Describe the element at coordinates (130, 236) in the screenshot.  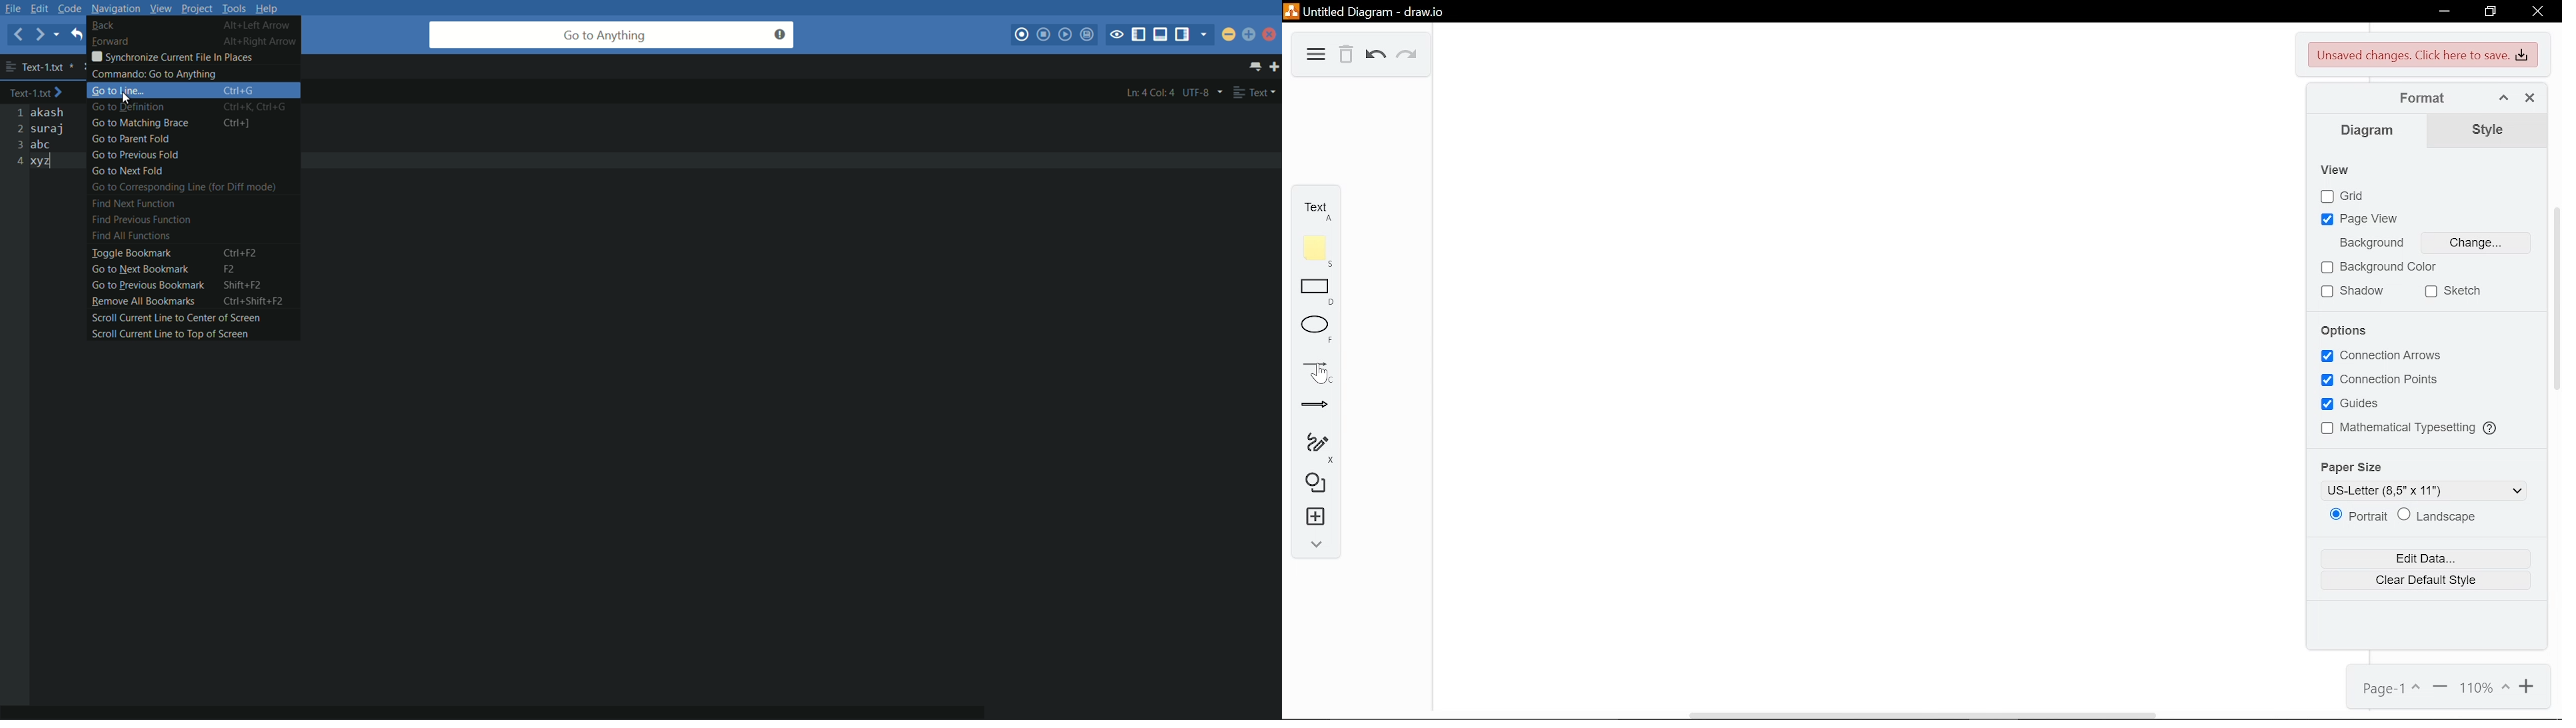
I see `find all functions` at that location.